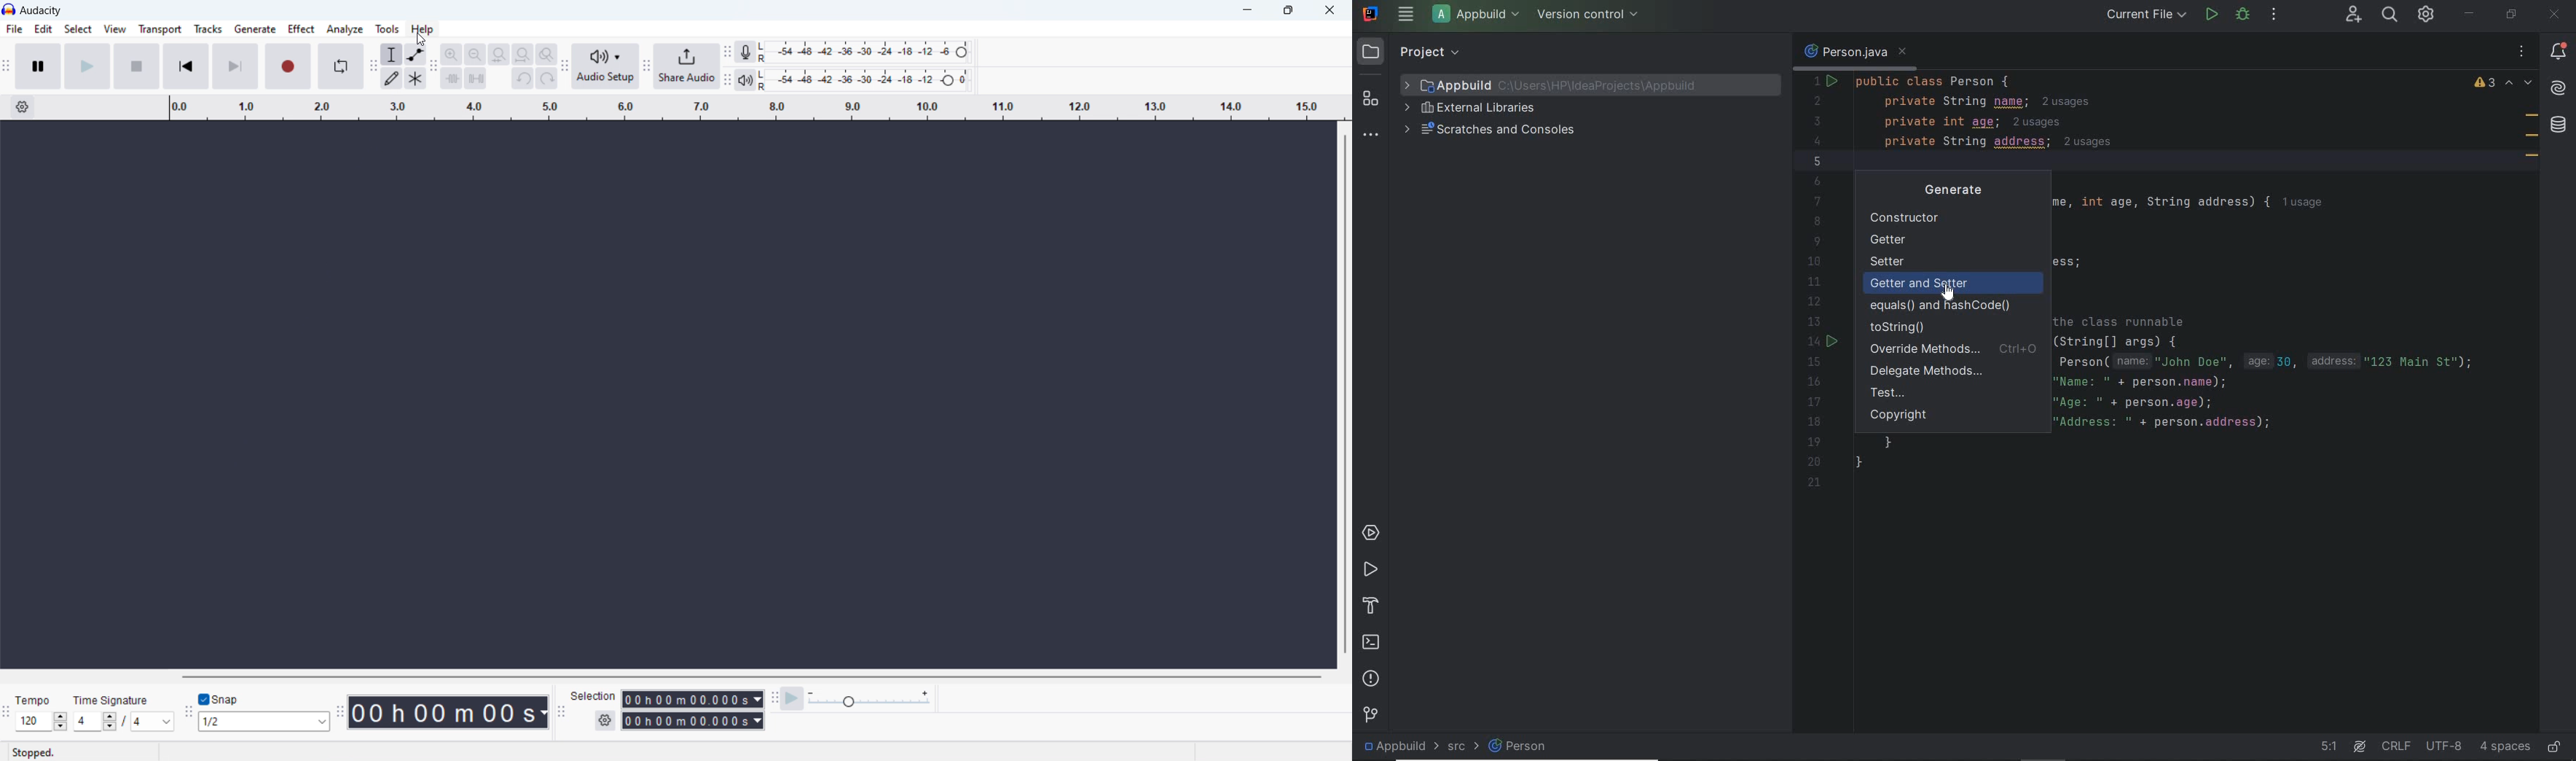 The image size is (2576, 784). Describe the element at coordinates (772, 698) in the screenshot. I see `play at speed toolbar` at that location.